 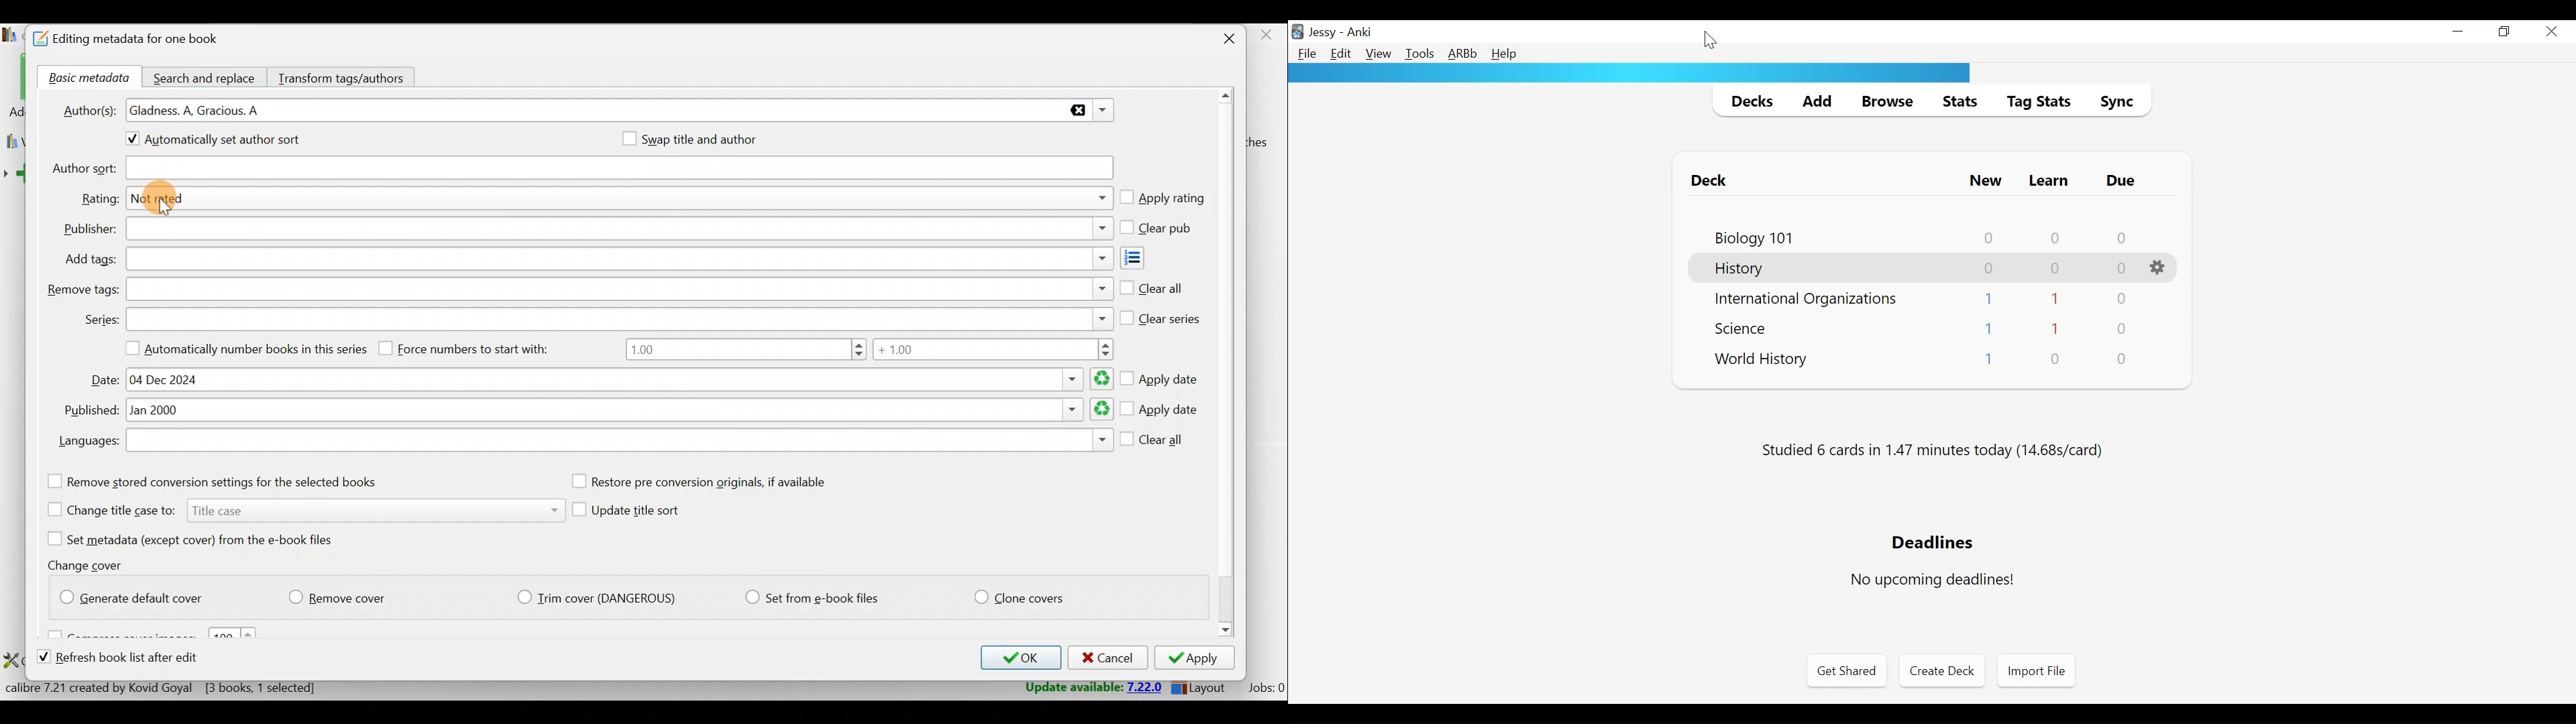 I want to click on Automatically number books in this series, so click(x=241, y=347).